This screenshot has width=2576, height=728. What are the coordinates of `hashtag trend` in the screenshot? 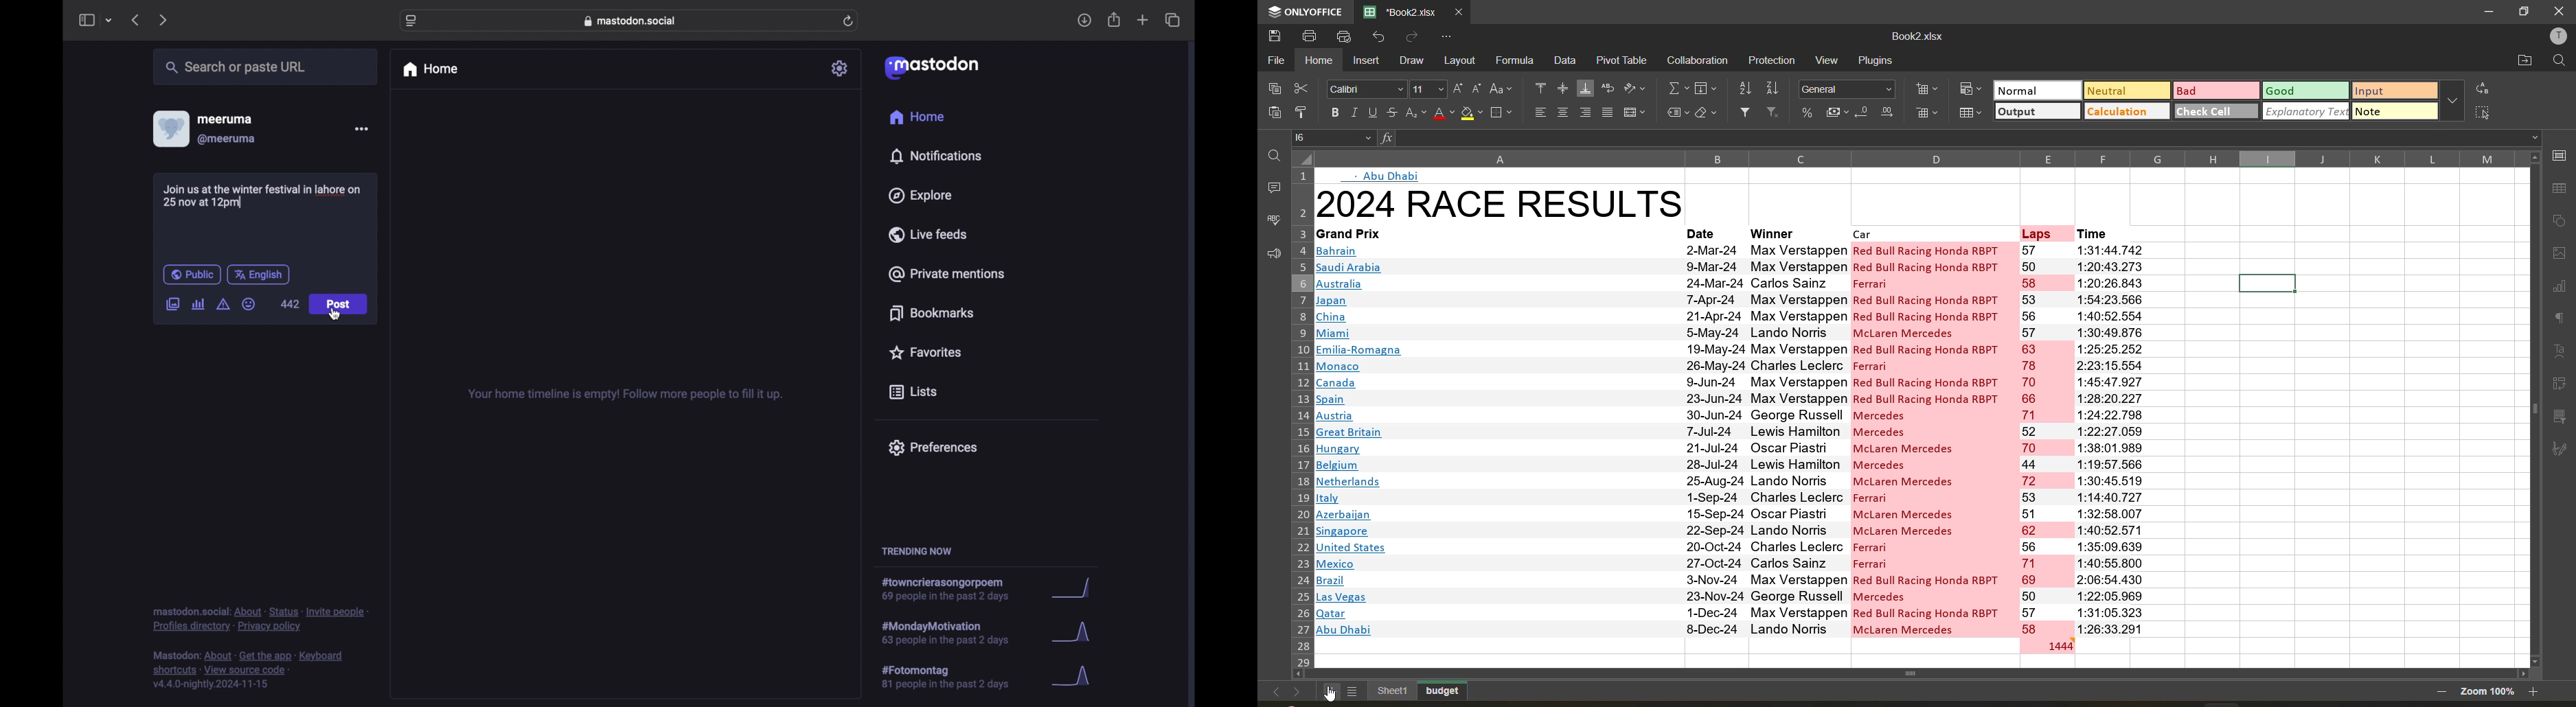 It's located at (952, 590).